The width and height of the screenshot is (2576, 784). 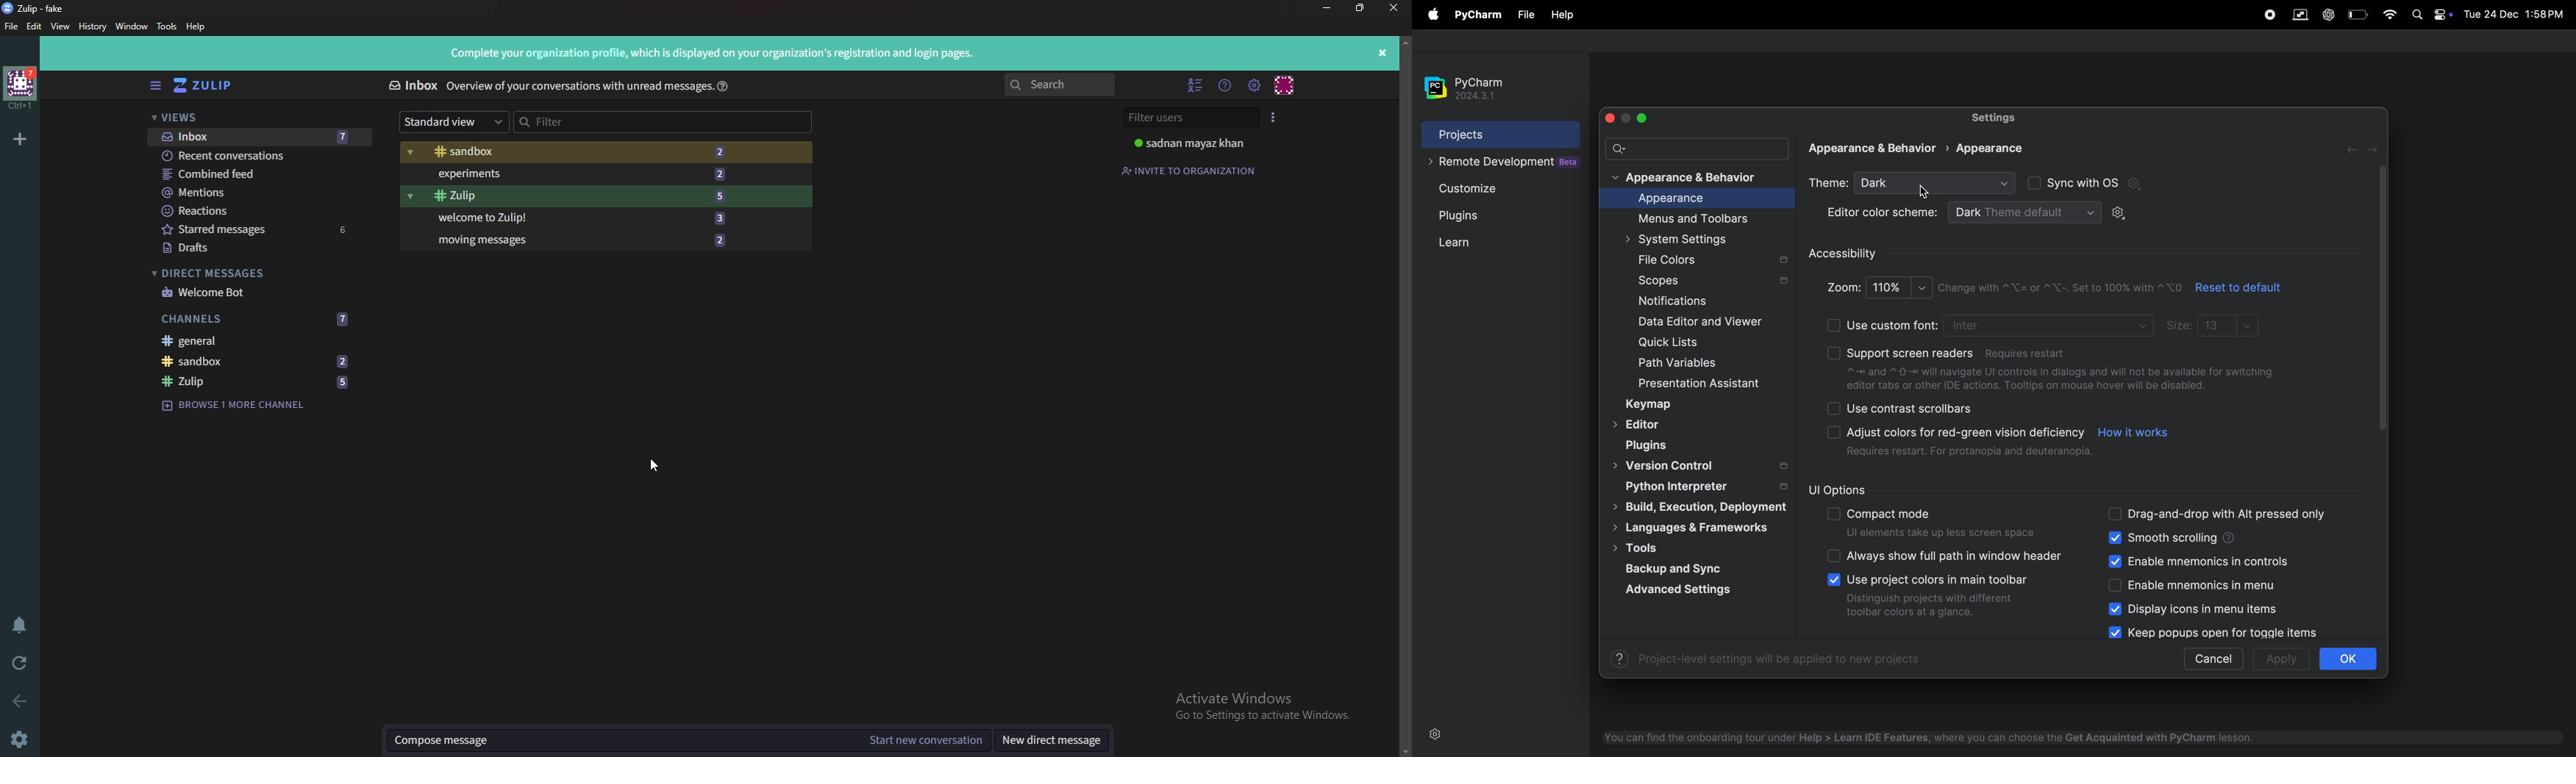 What do you see at coordinates (1683, 344) in the screenshot?
I see `quick lists` at bounding box center [1683, 344].